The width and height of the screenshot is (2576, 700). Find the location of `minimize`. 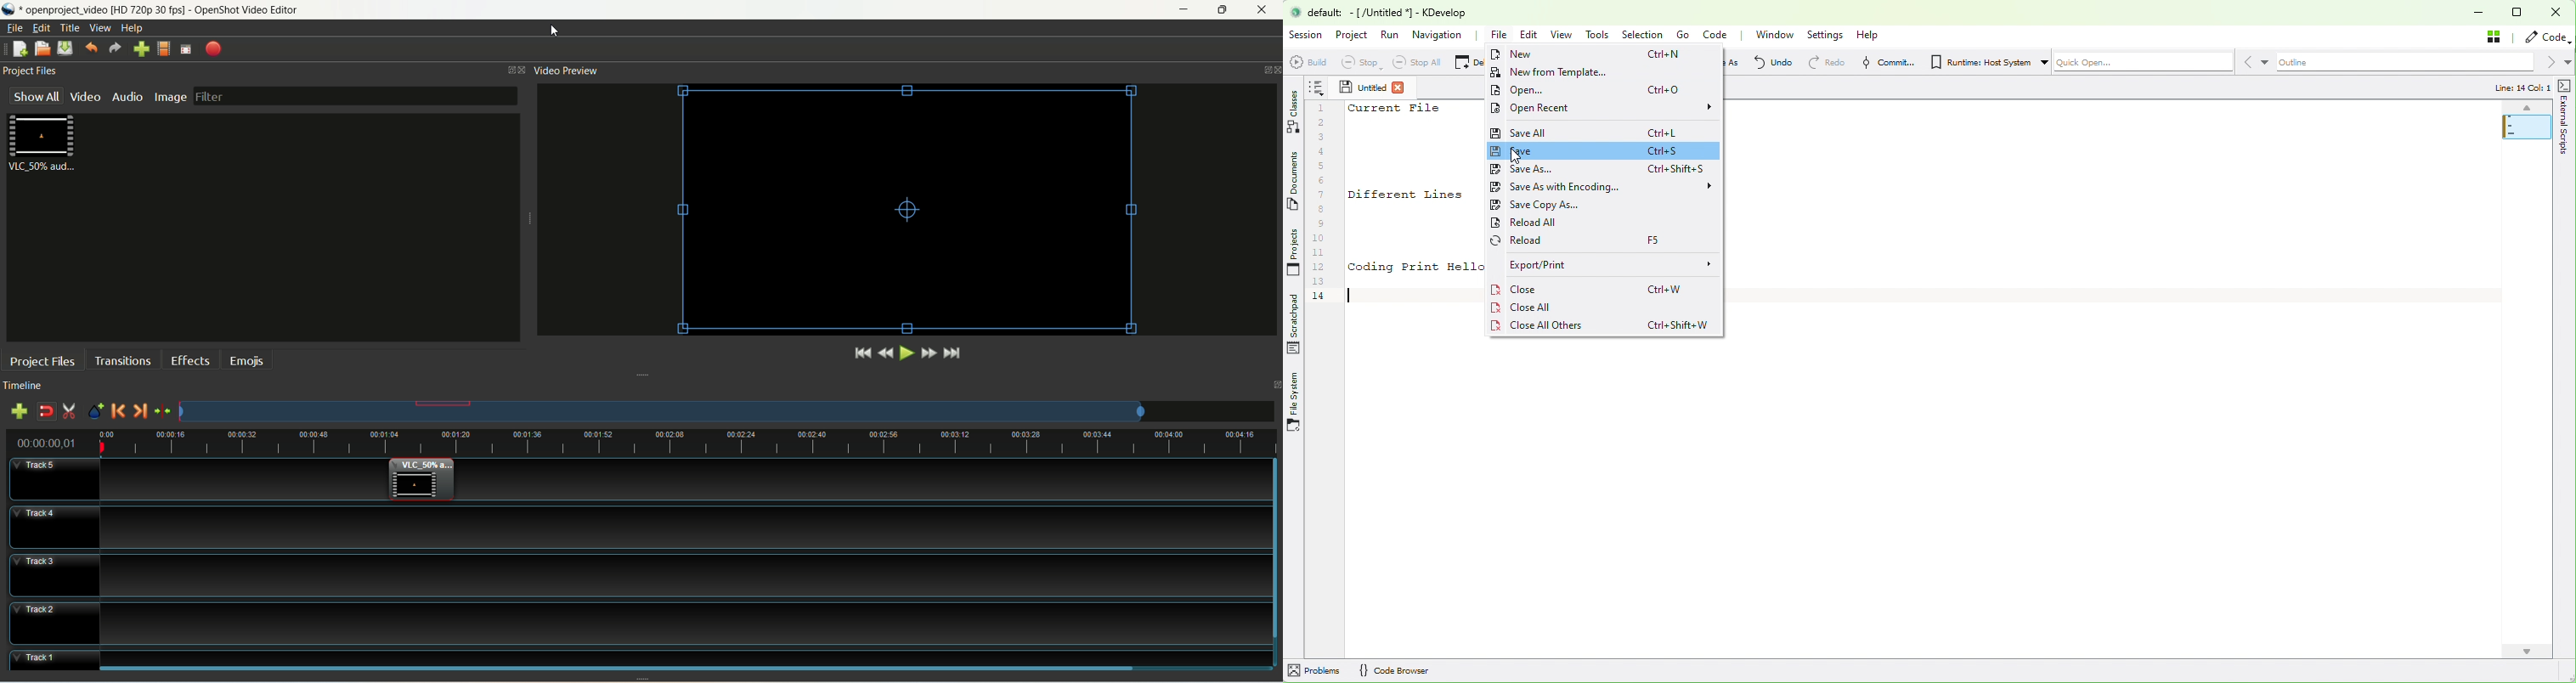

minimize is located at coordinates (1188, 9).